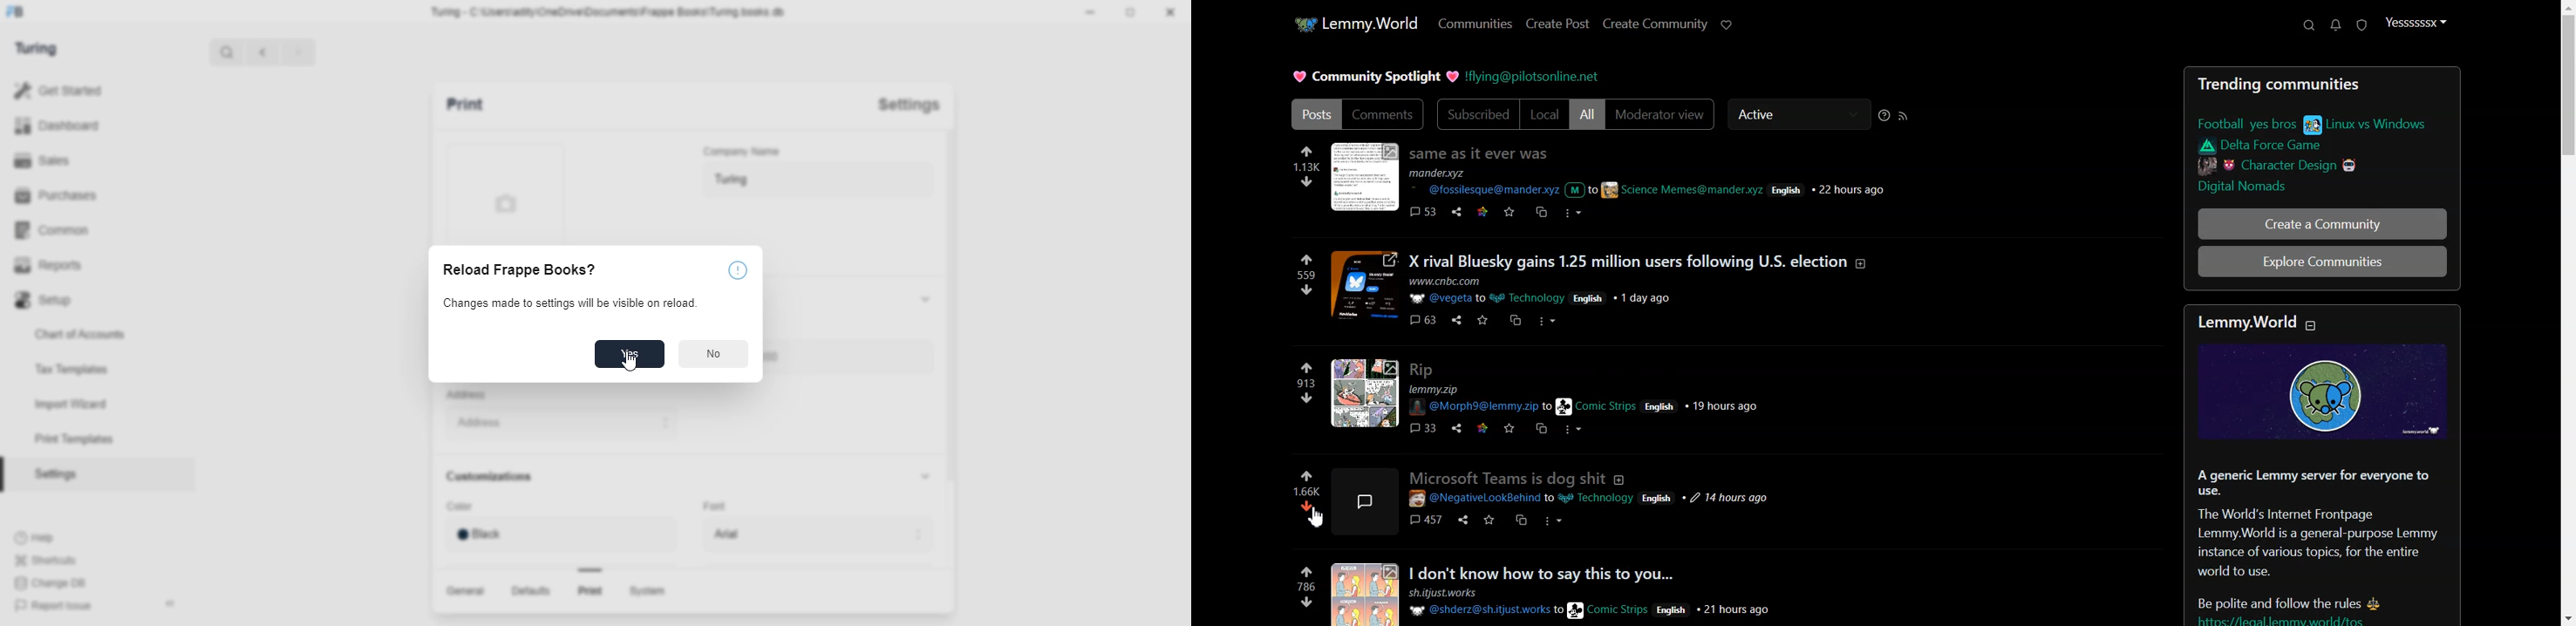  What do you see at coordinates (2309, 25) in the screenshot?
I see `Search` at bounding box center [2309, 25].